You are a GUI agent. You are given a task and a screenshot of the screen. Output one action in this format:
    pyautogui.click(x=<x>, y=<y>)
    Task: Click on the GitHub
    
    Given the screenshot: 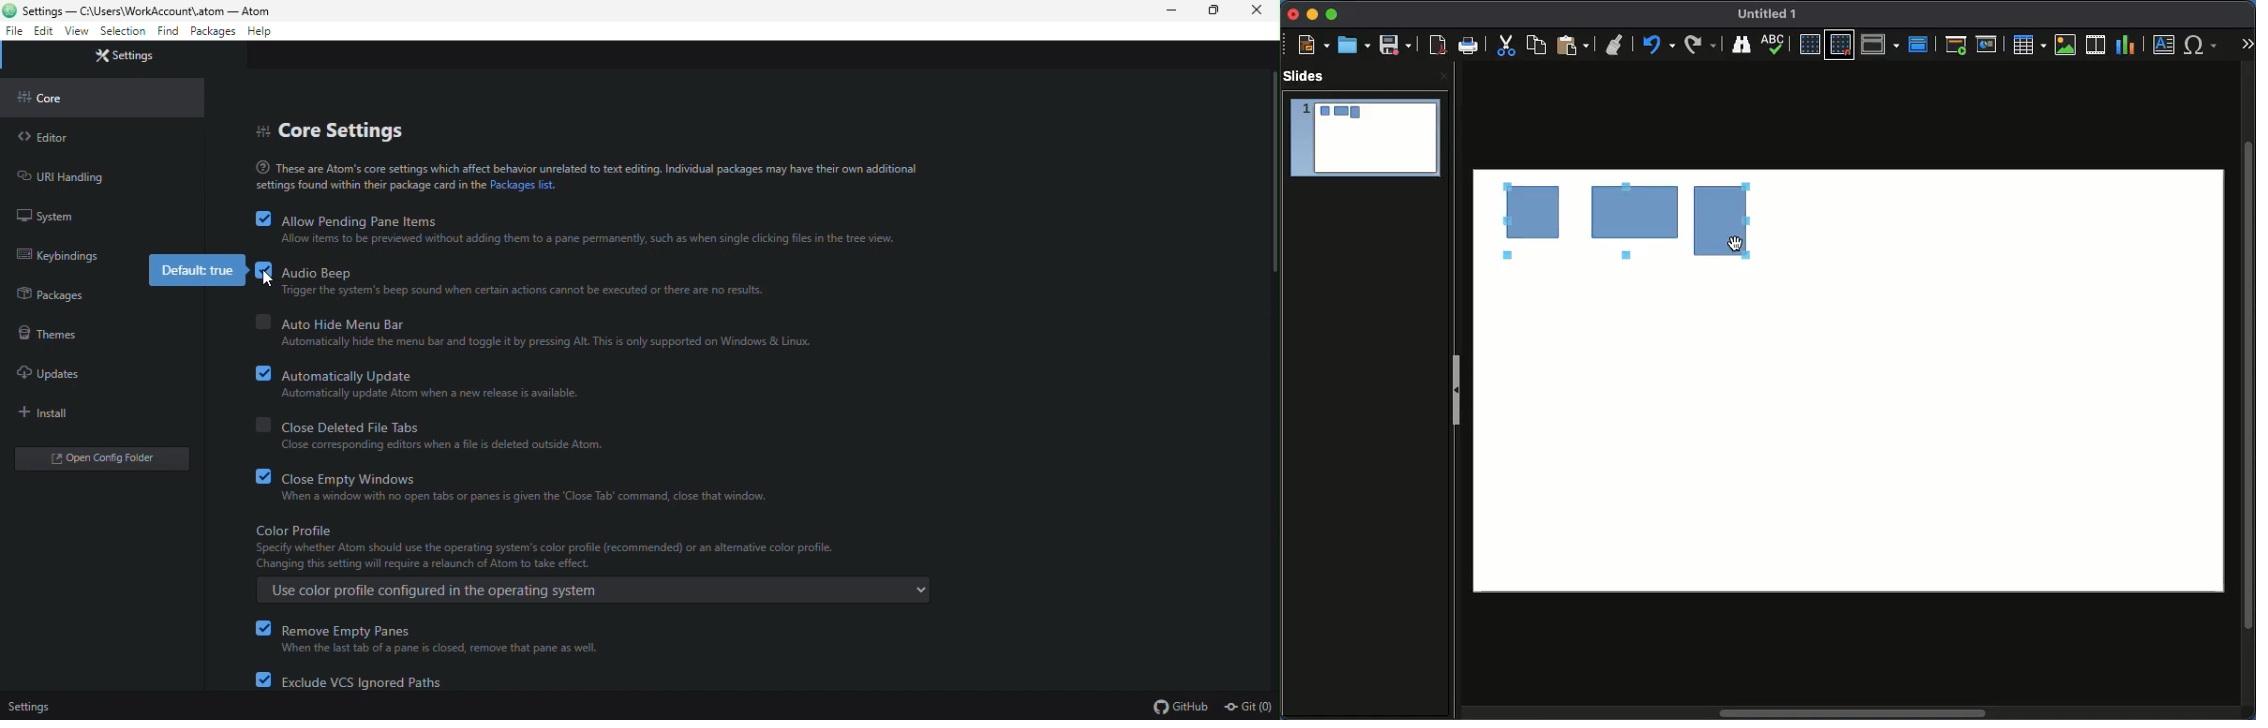 What is the action you would take?
    pyautogui.click(x=1176, y=704)
    